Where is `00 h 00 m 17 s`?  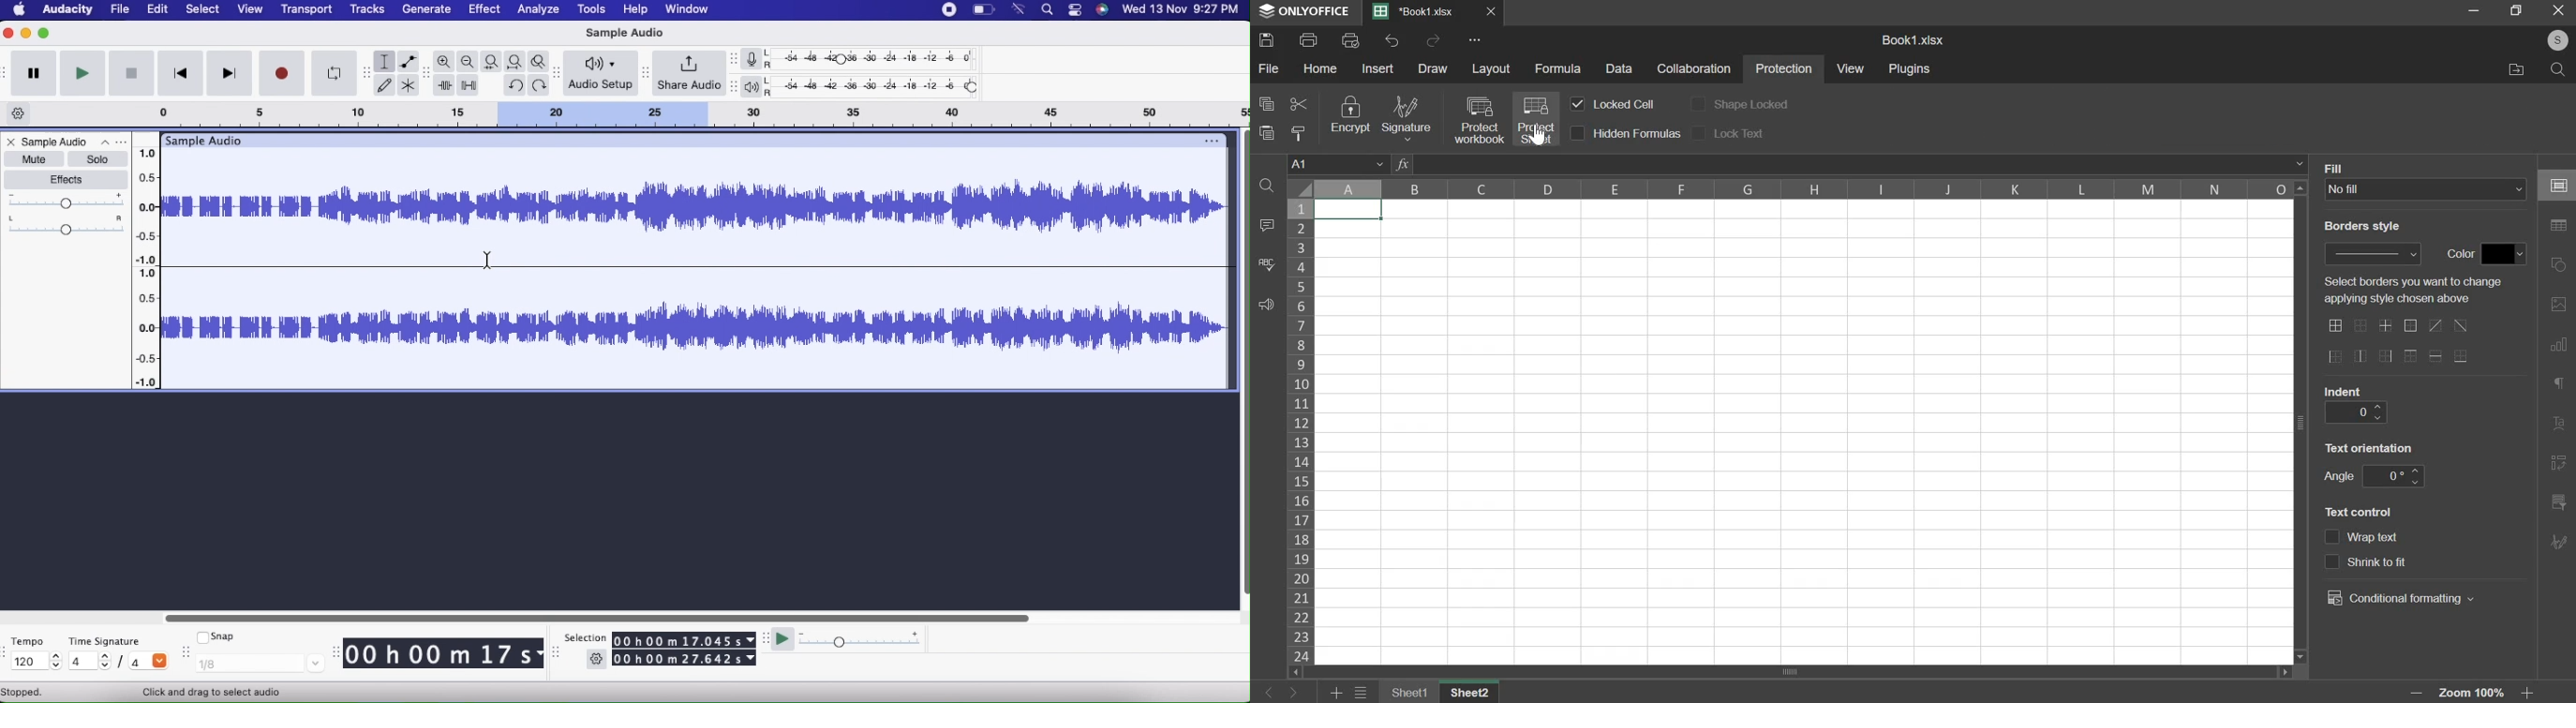 00 h 00 m 17 s is located at coordinates (439, 654).